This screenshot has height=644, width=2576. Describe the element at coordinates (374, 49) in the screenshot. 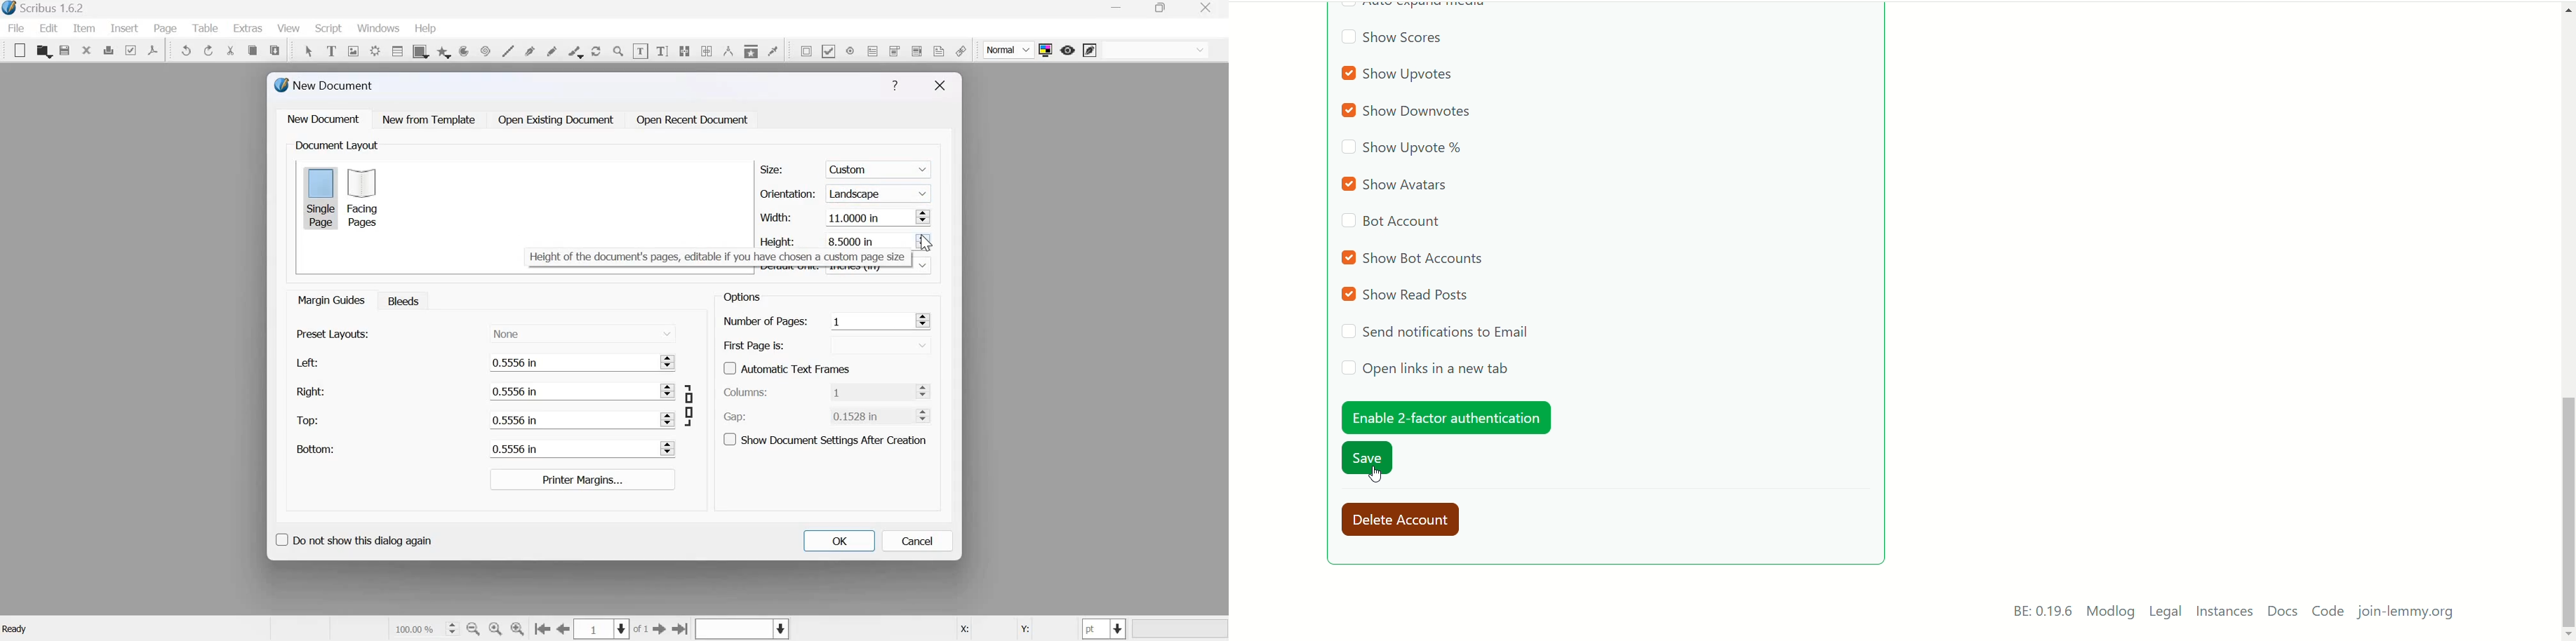

I see `render frame` at that location.